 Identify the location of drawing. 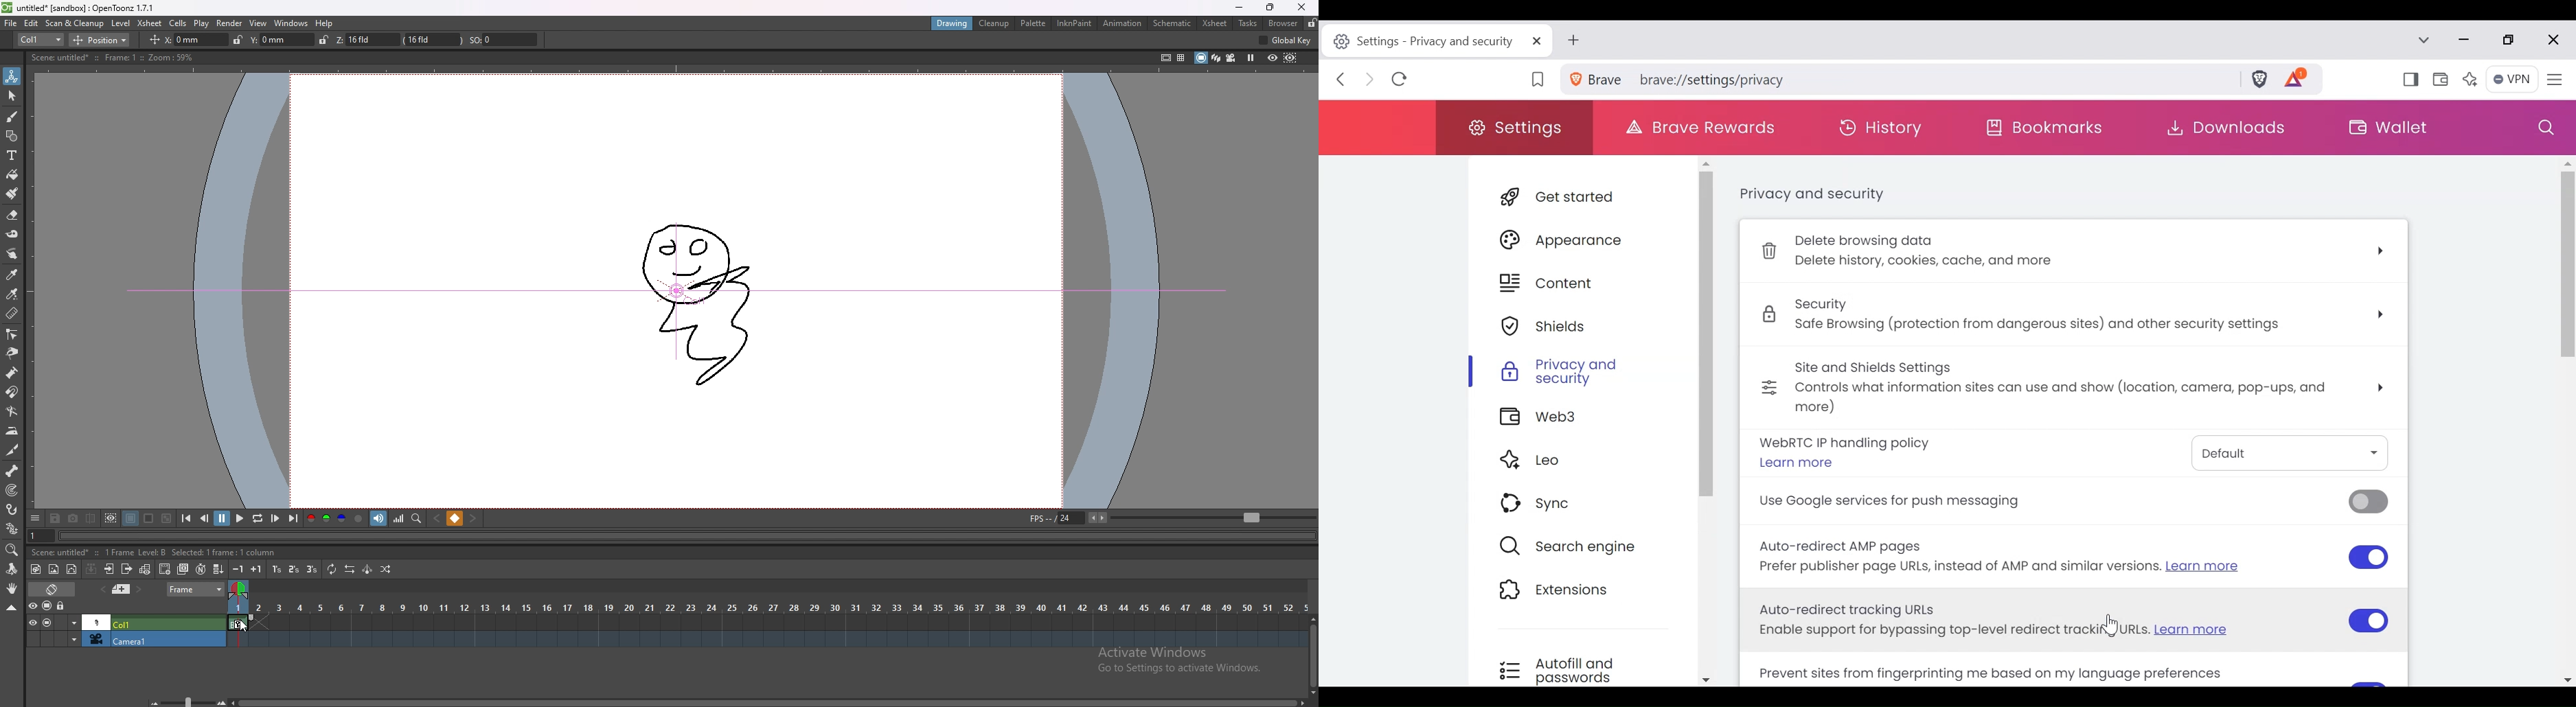
(698, 298).